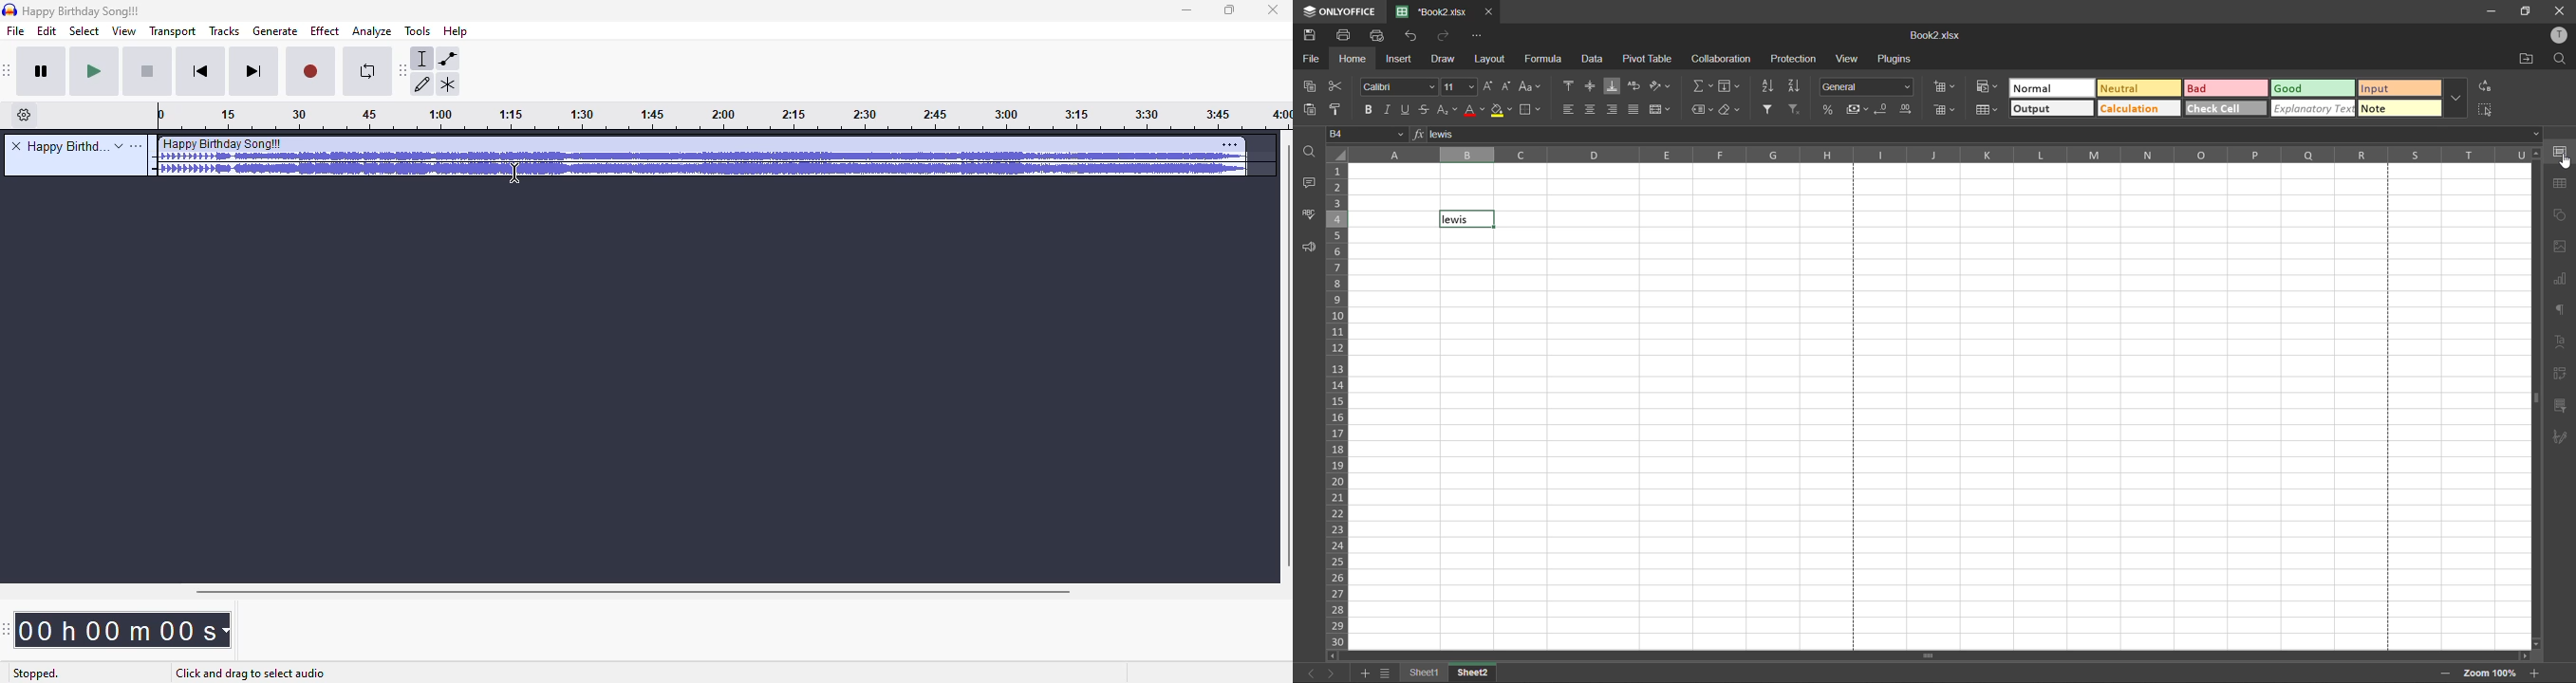 This screenshot has height=700, width=2576. Describe the element at coordinates (1337, 406) in the screenshot. I see `row numbers` at that location.